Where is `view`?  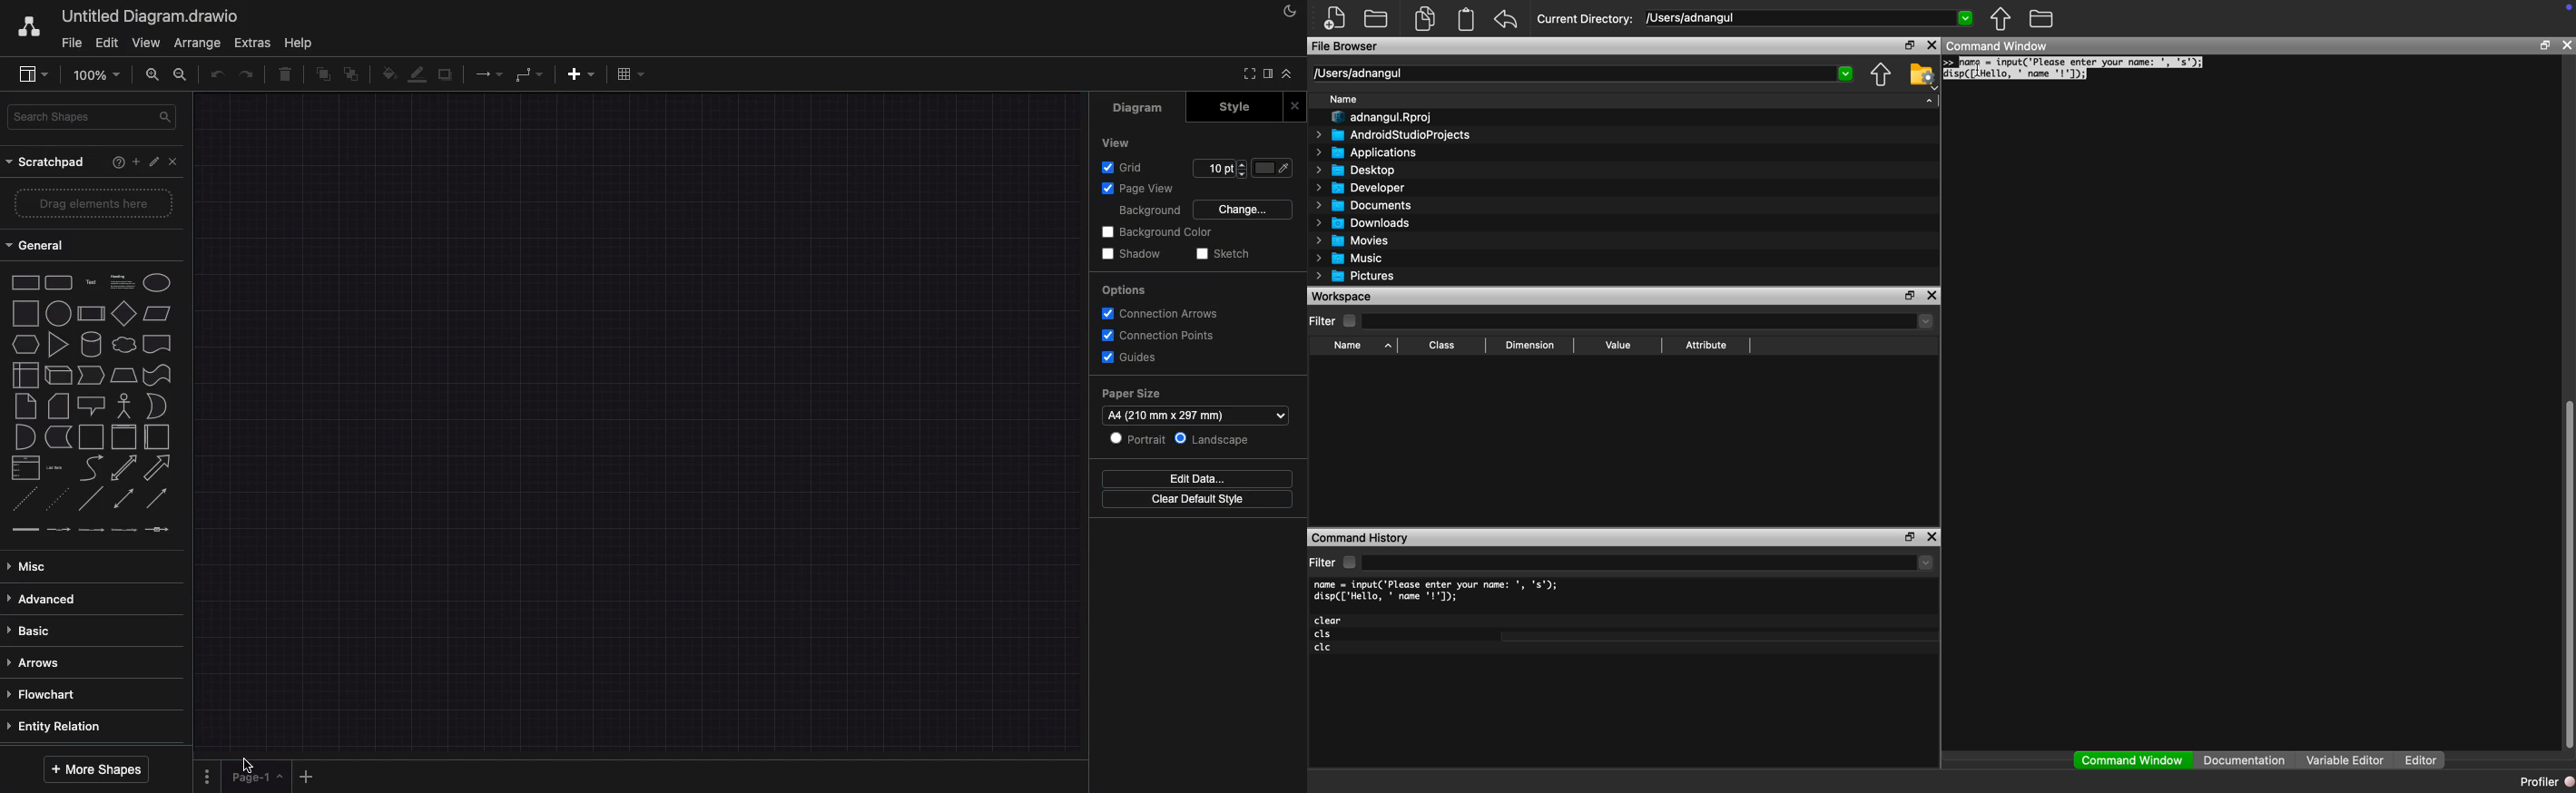
view is located at coordinates (1114, 144).